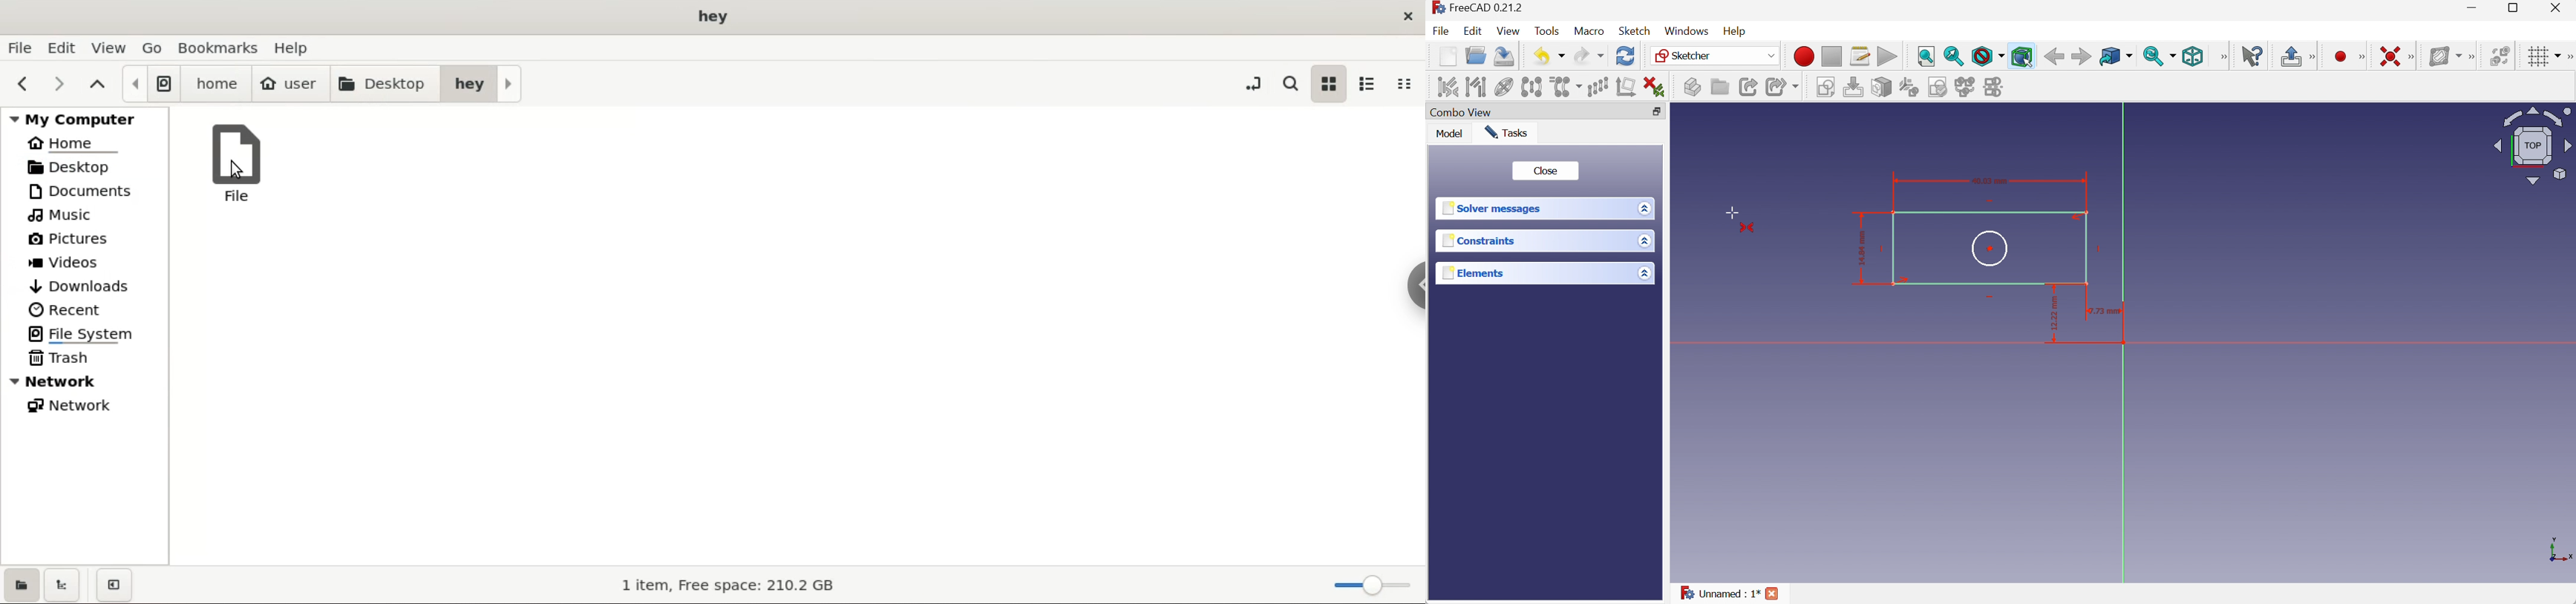  What do you see at coordinates (99, 84) in the screenshot?
I see `parent folders` at bounding box center [99, 84].